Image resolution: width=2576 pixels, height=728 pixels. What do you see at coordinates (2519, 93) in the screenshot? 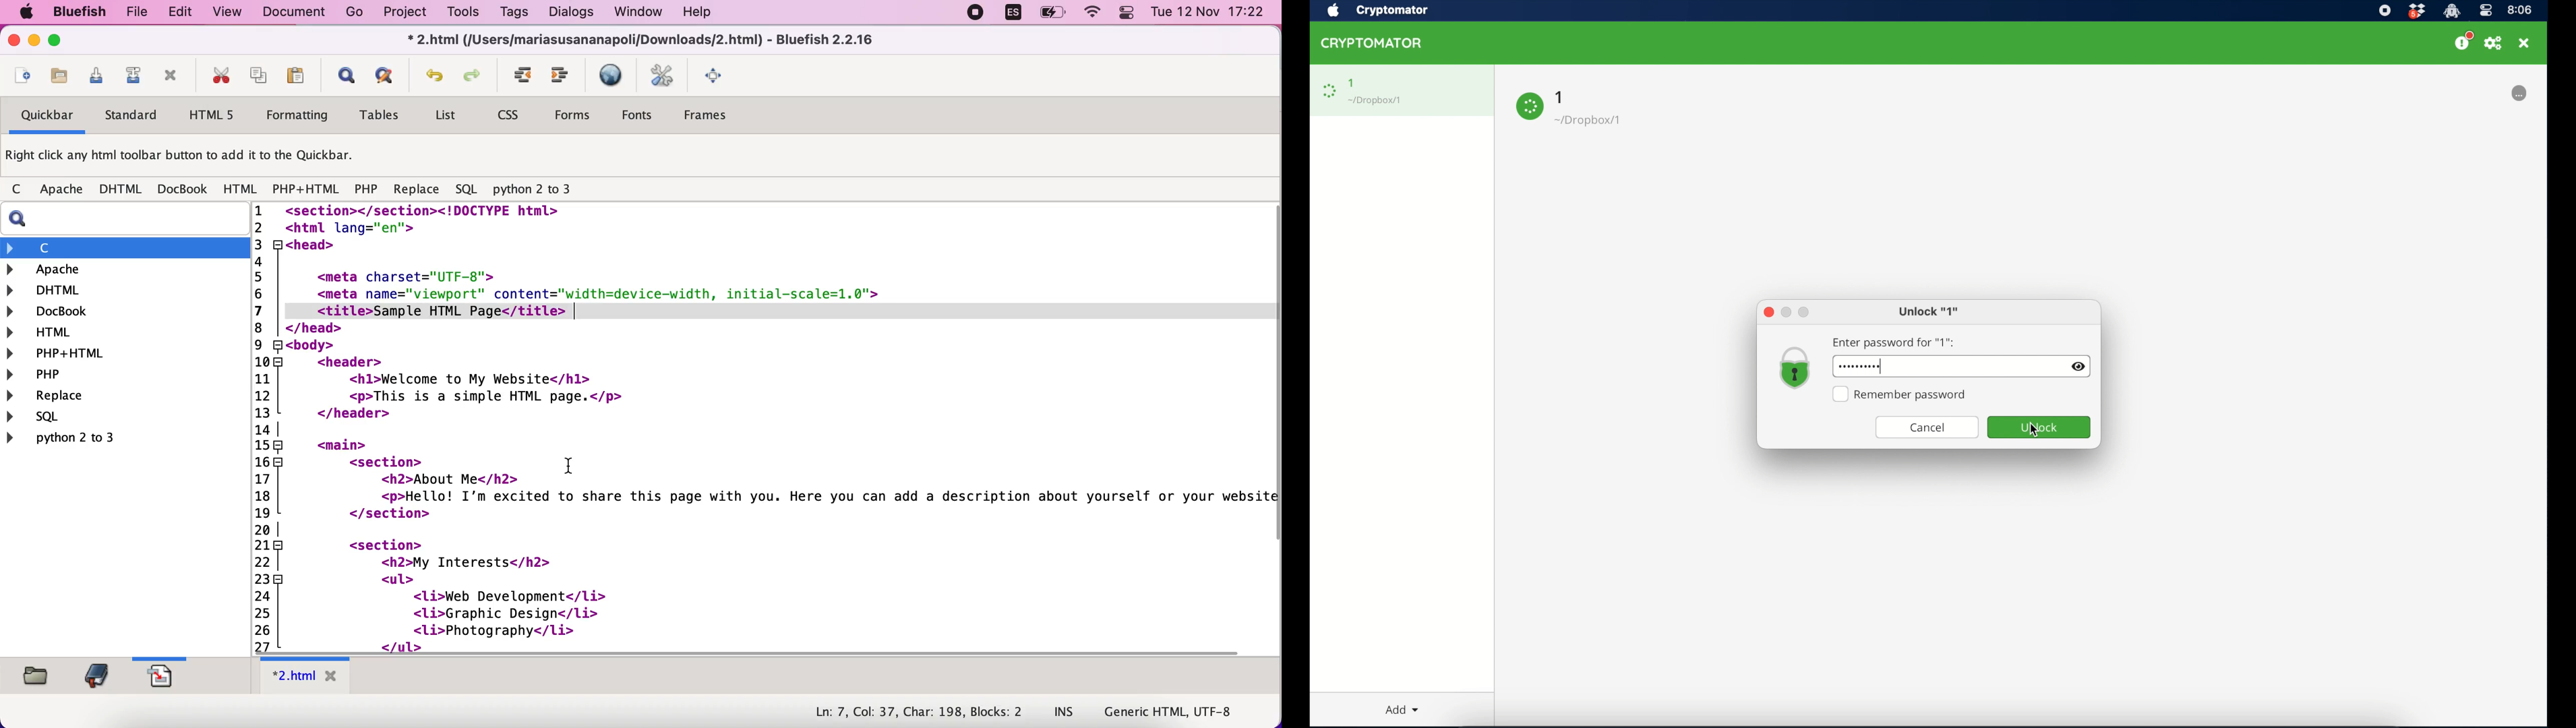
I see `options` at bounding box center [2519, 93].